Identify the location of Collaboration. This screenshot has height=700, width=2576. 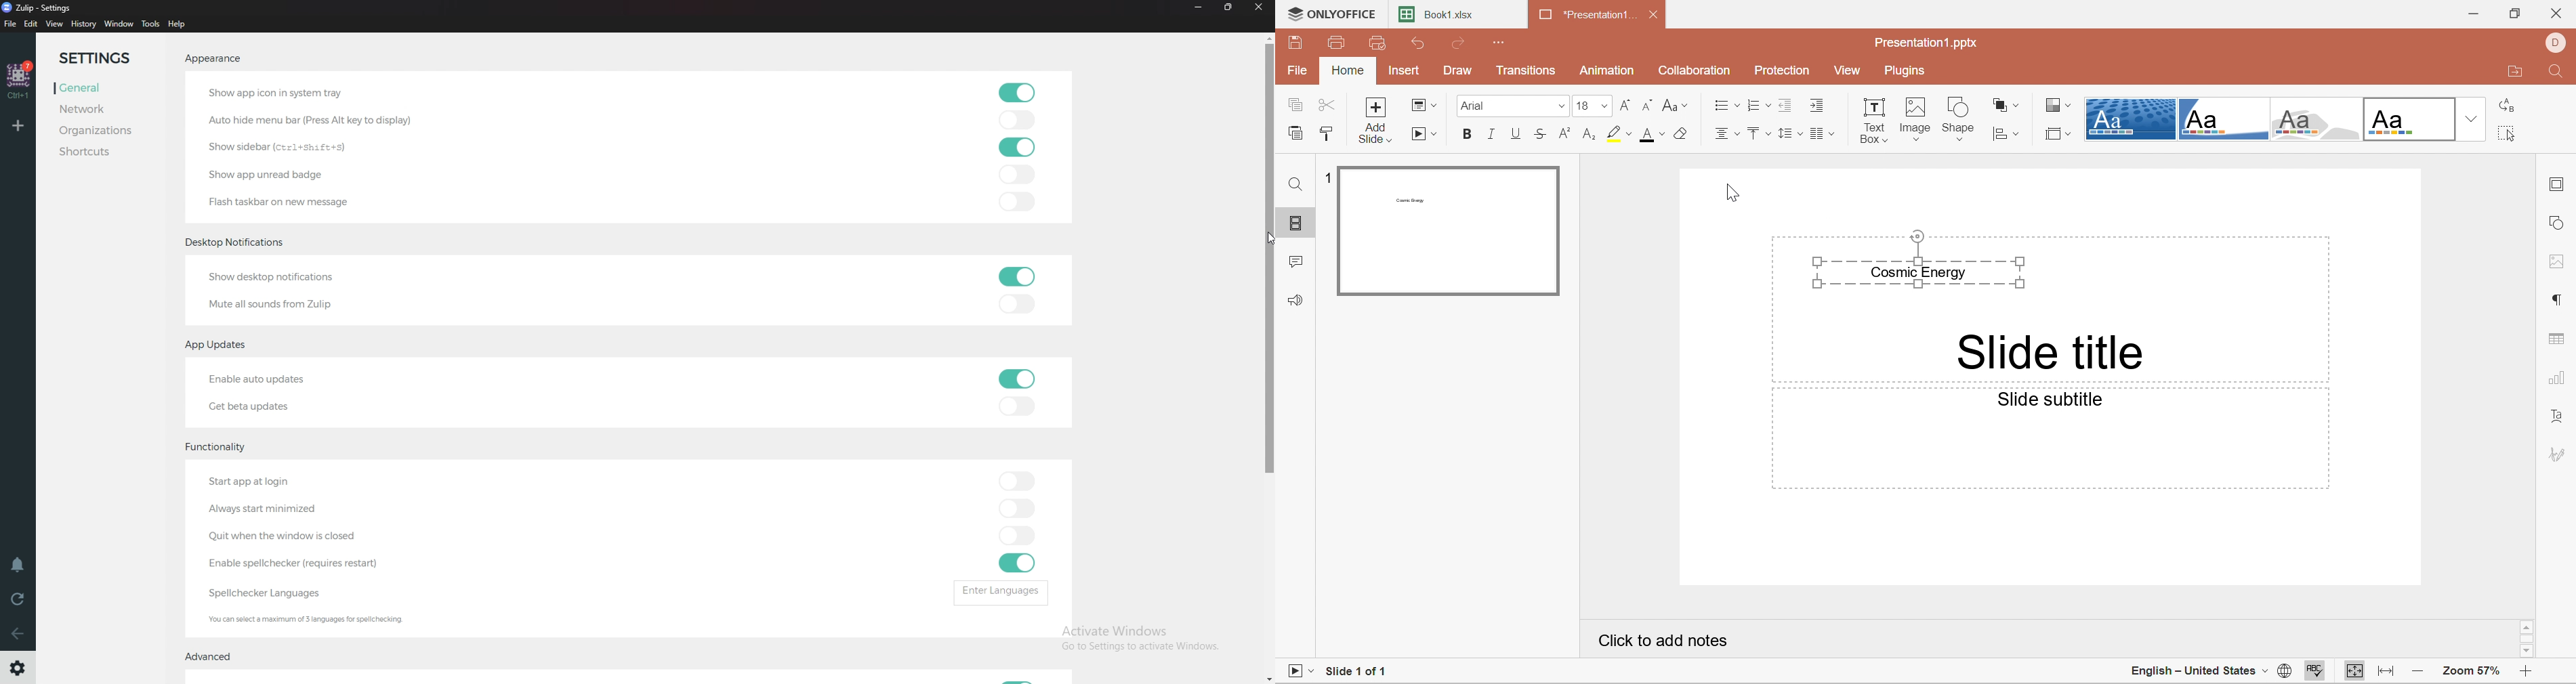
(1696, 71).